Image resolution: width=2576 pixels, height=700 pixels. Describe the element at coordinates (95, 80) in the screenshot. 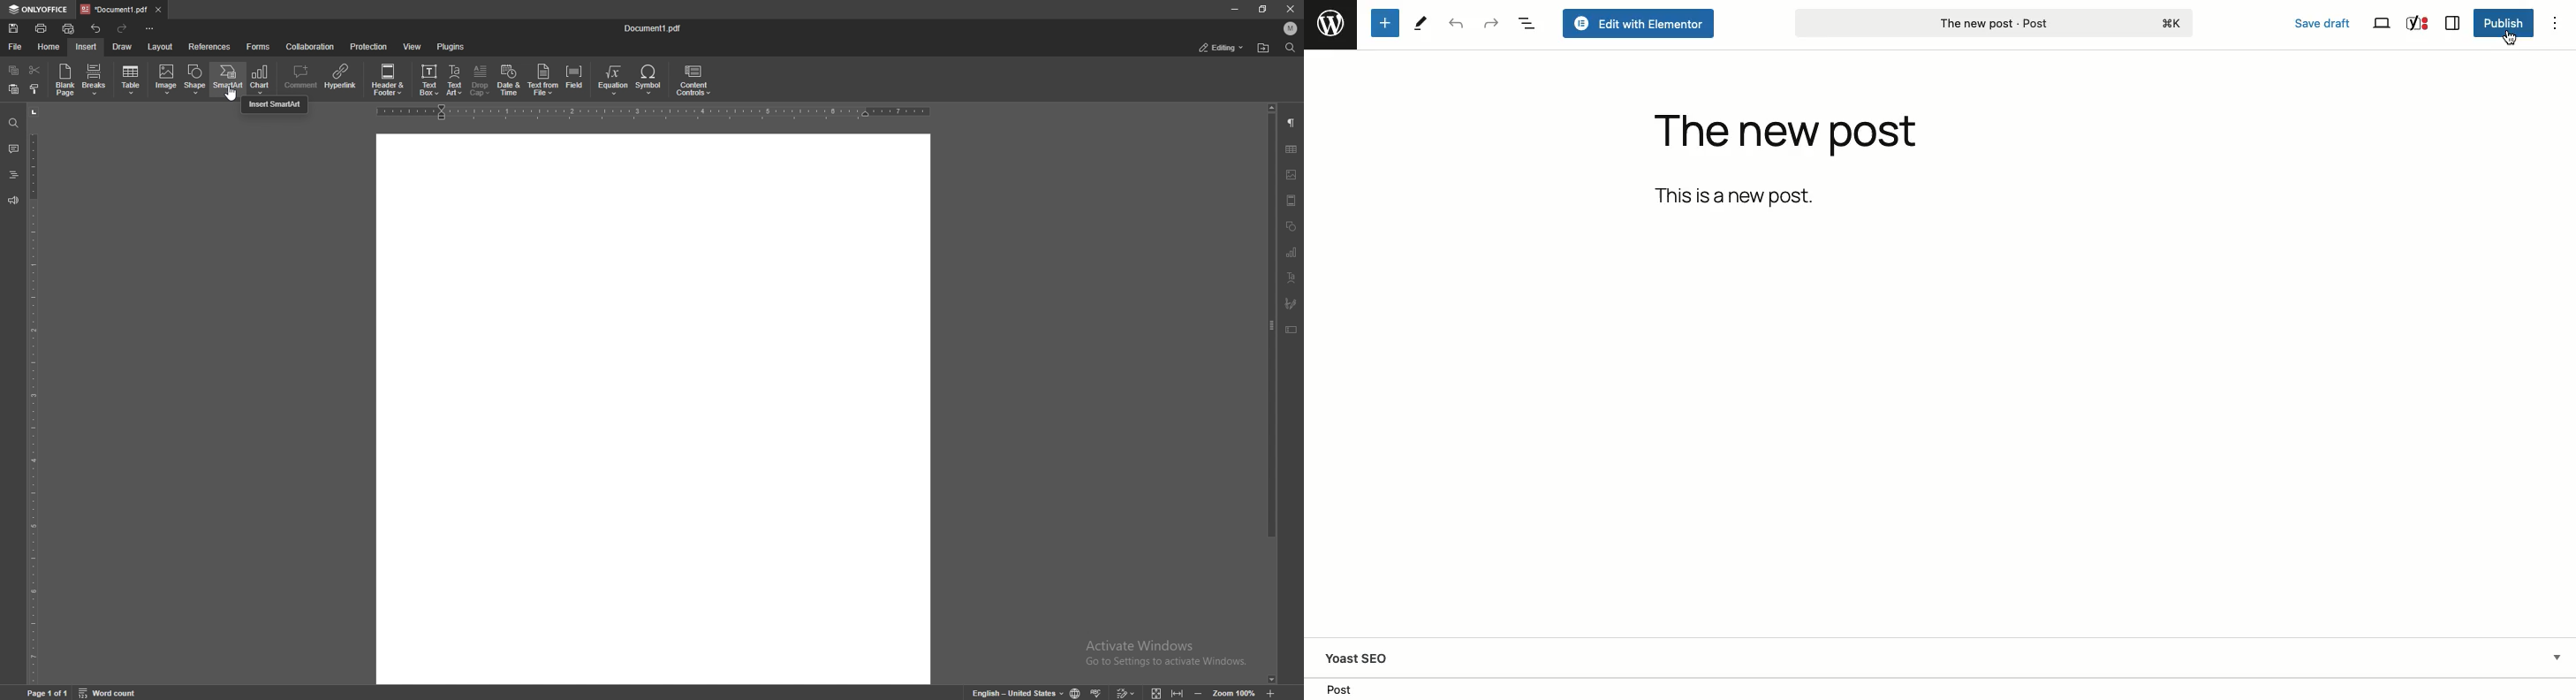

I see `breaks` at that location.